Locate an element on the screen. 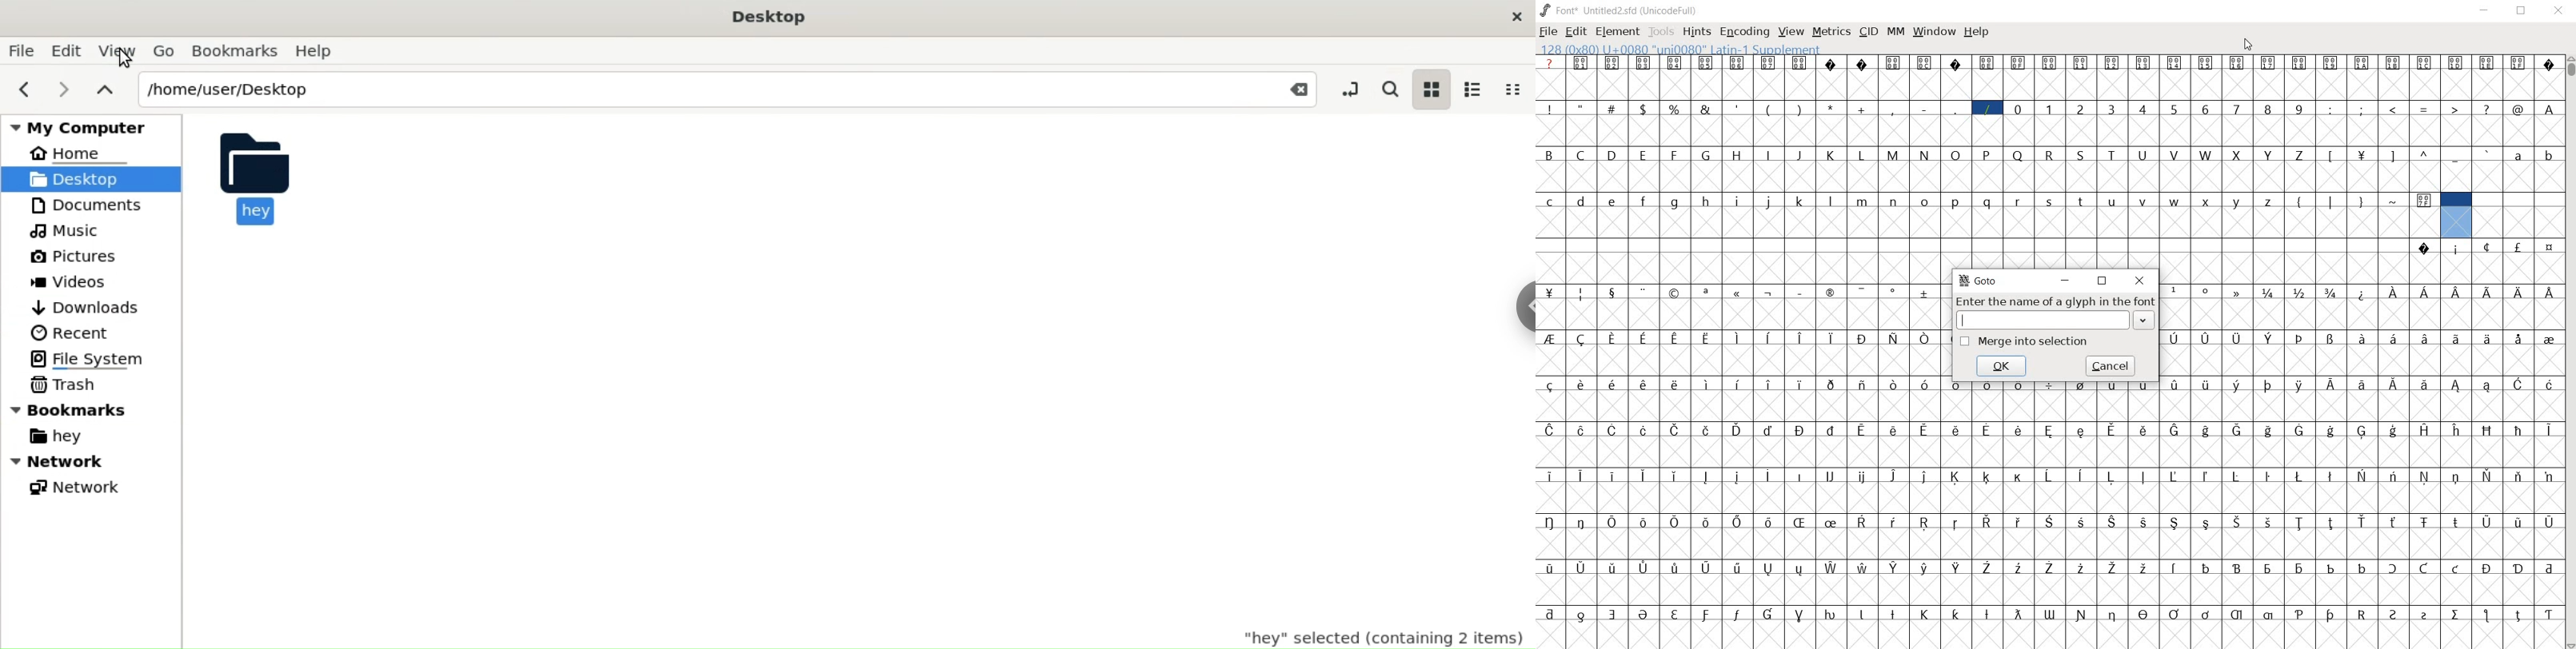  Symbol is located at coordinates (1770, 292).